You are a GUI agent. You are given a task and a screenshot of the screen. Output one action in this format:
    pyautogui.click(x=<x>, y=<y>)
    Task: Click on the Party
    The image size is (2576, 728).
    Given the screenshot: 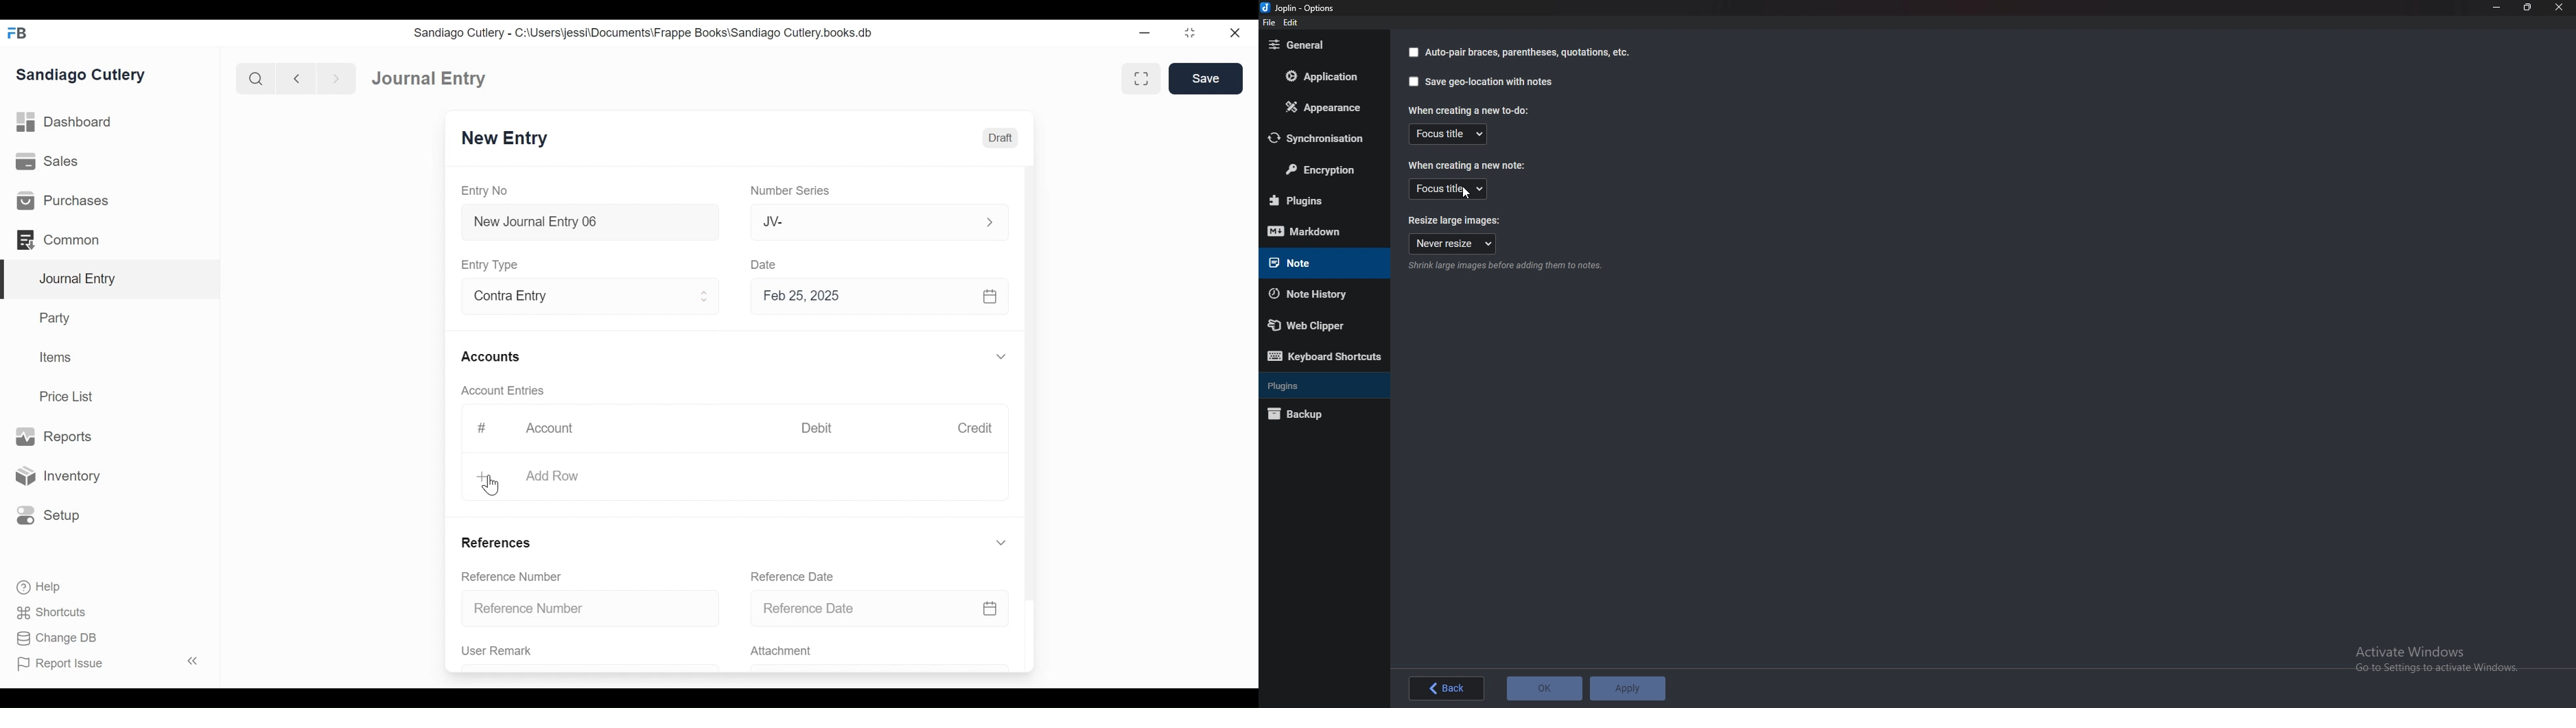 What is the action you would take?
    pyautogui.click(x=58, y=317)
    